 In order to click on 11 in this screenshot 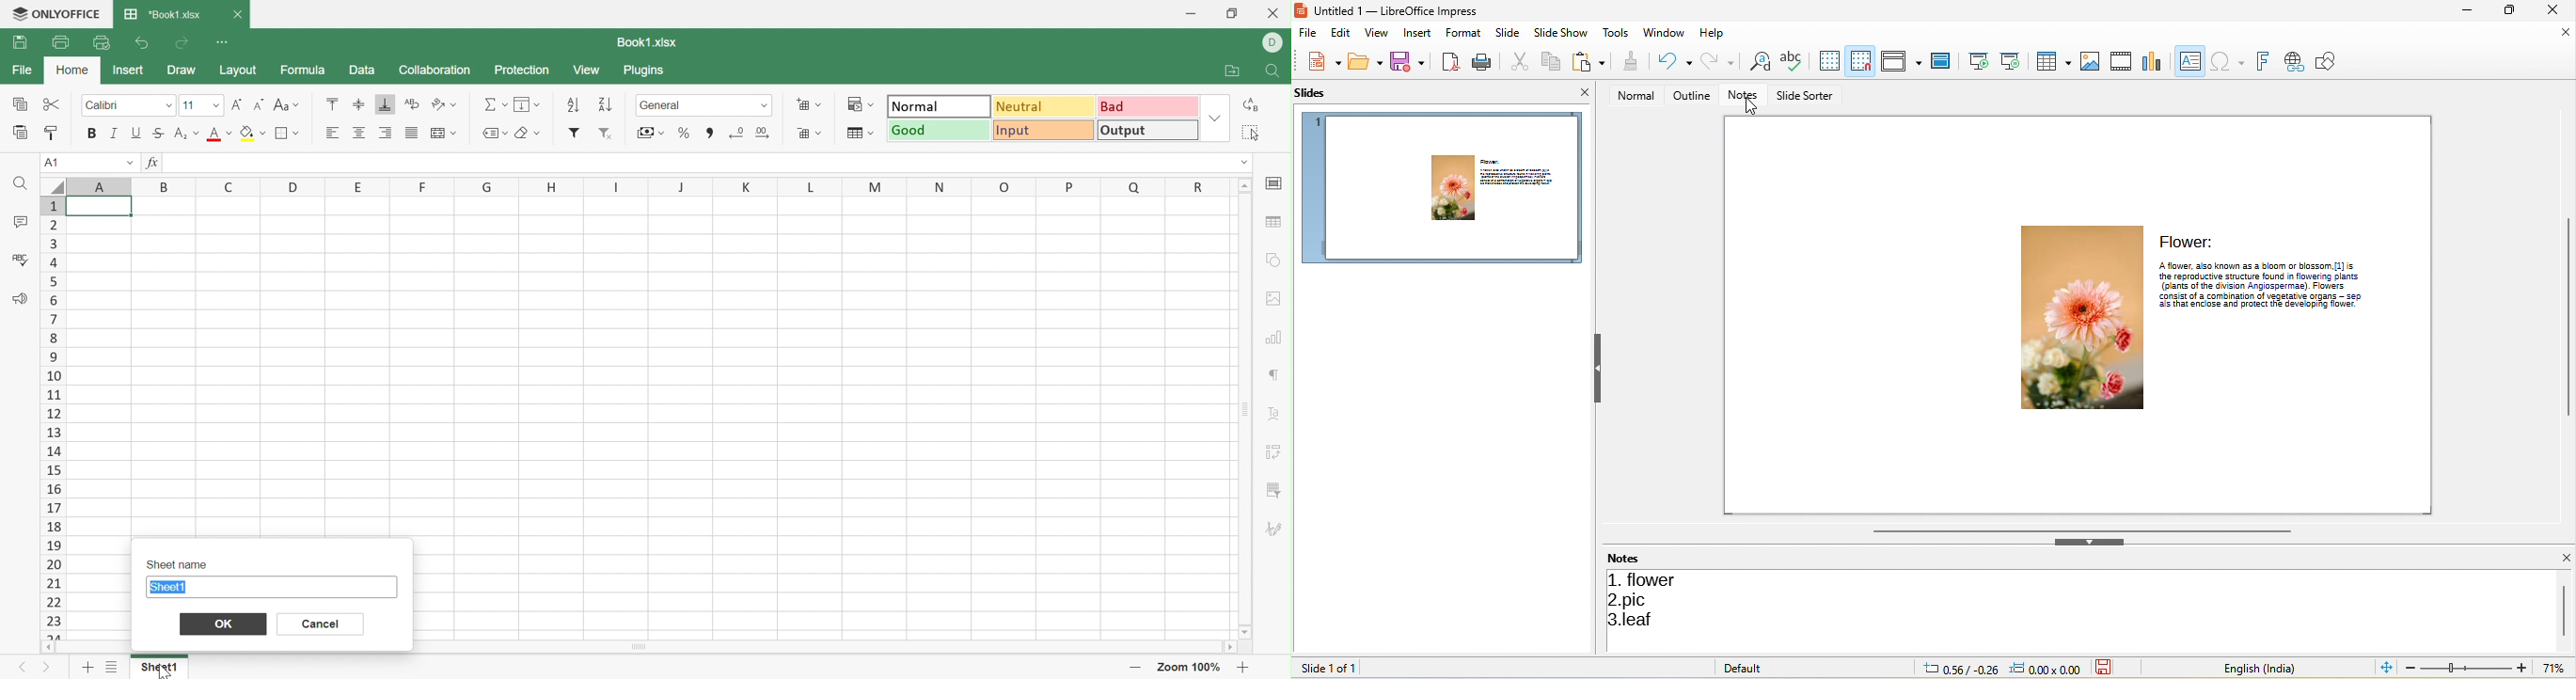, I will do `click(191, 103)`.